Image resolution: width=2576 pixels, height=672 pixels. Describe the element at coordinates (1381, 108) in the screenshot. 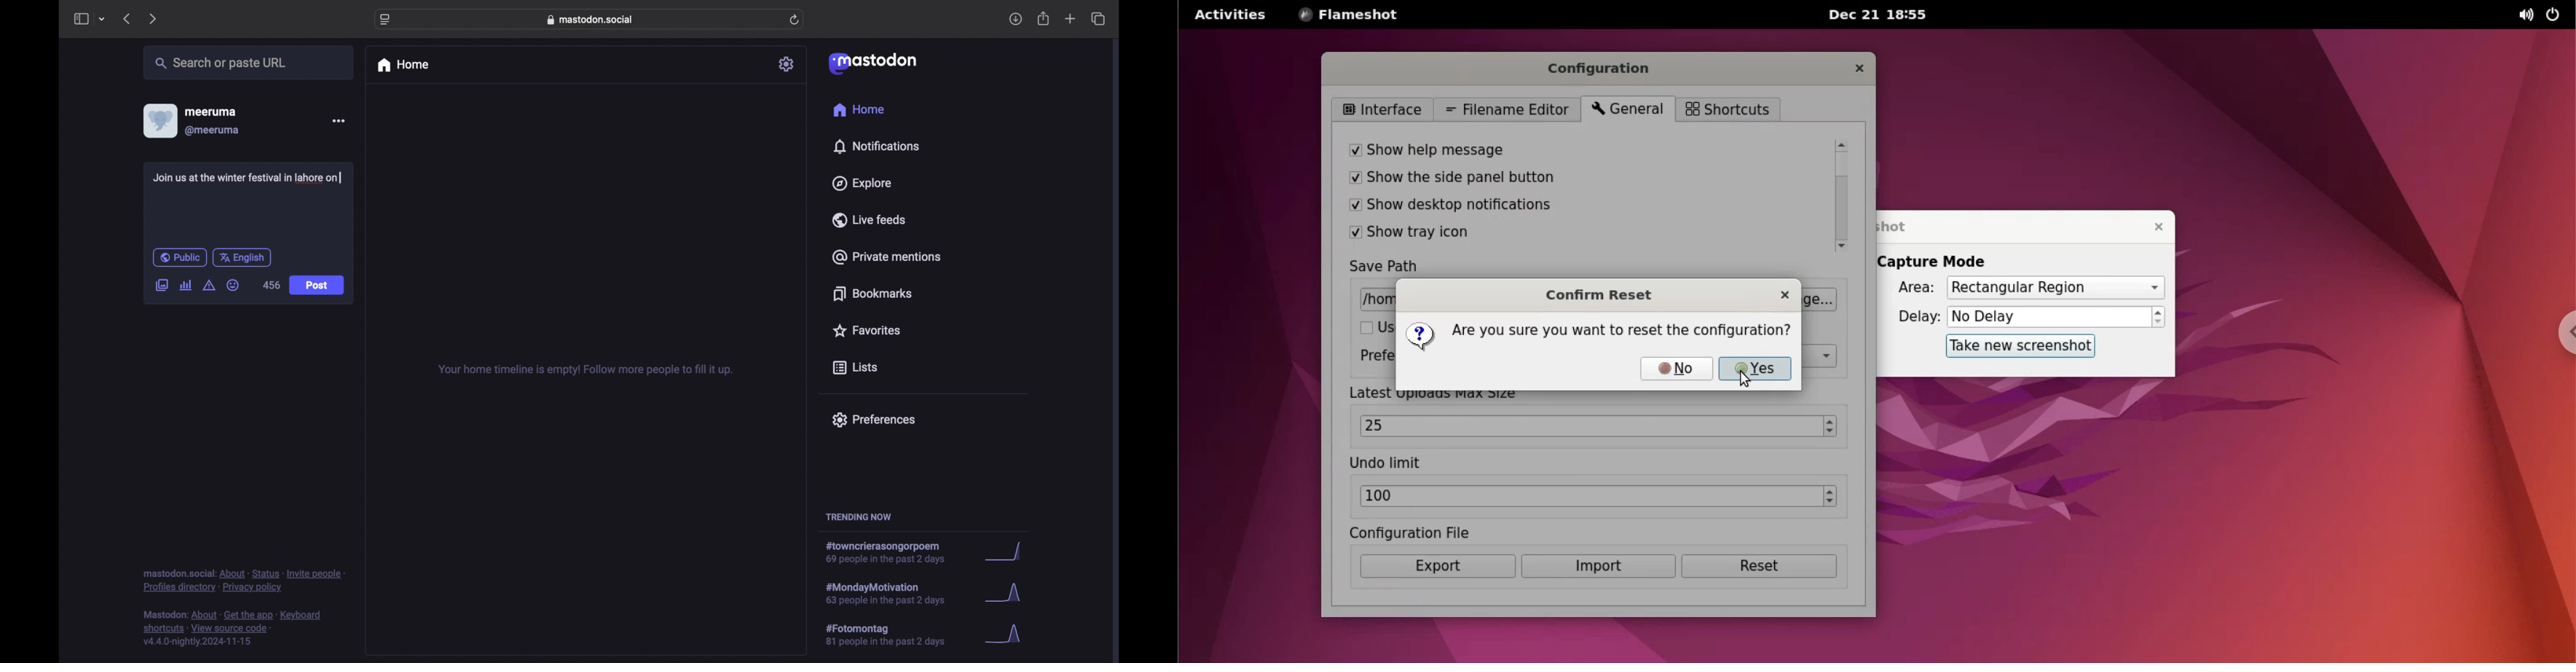

I see `interface ` at that location.